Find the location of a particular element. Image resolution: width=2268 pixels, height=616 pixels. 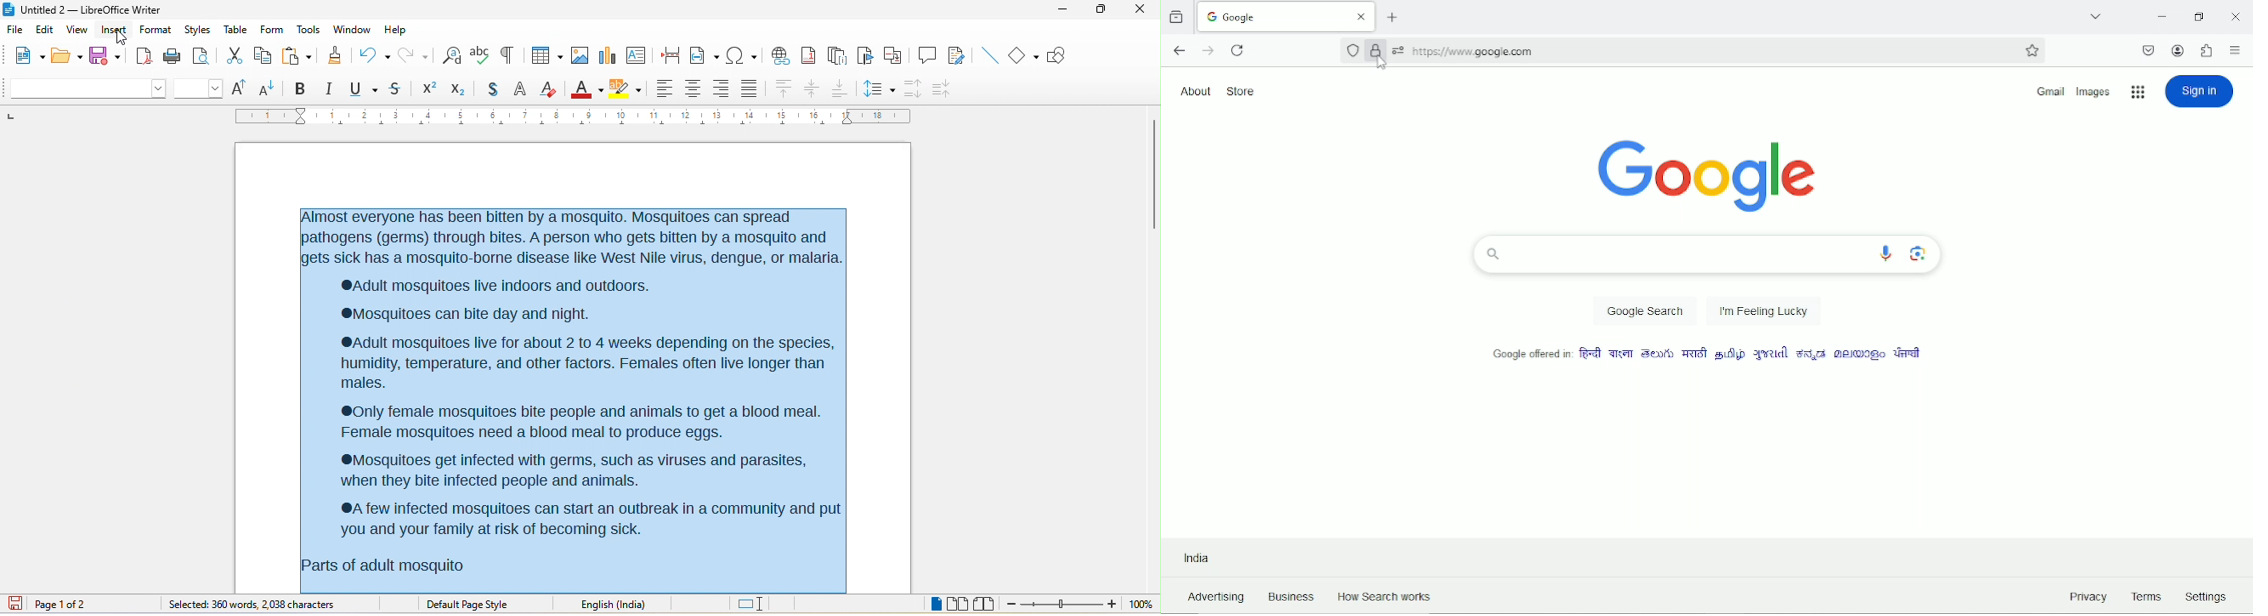

undo is located at coordinates (371, 55).